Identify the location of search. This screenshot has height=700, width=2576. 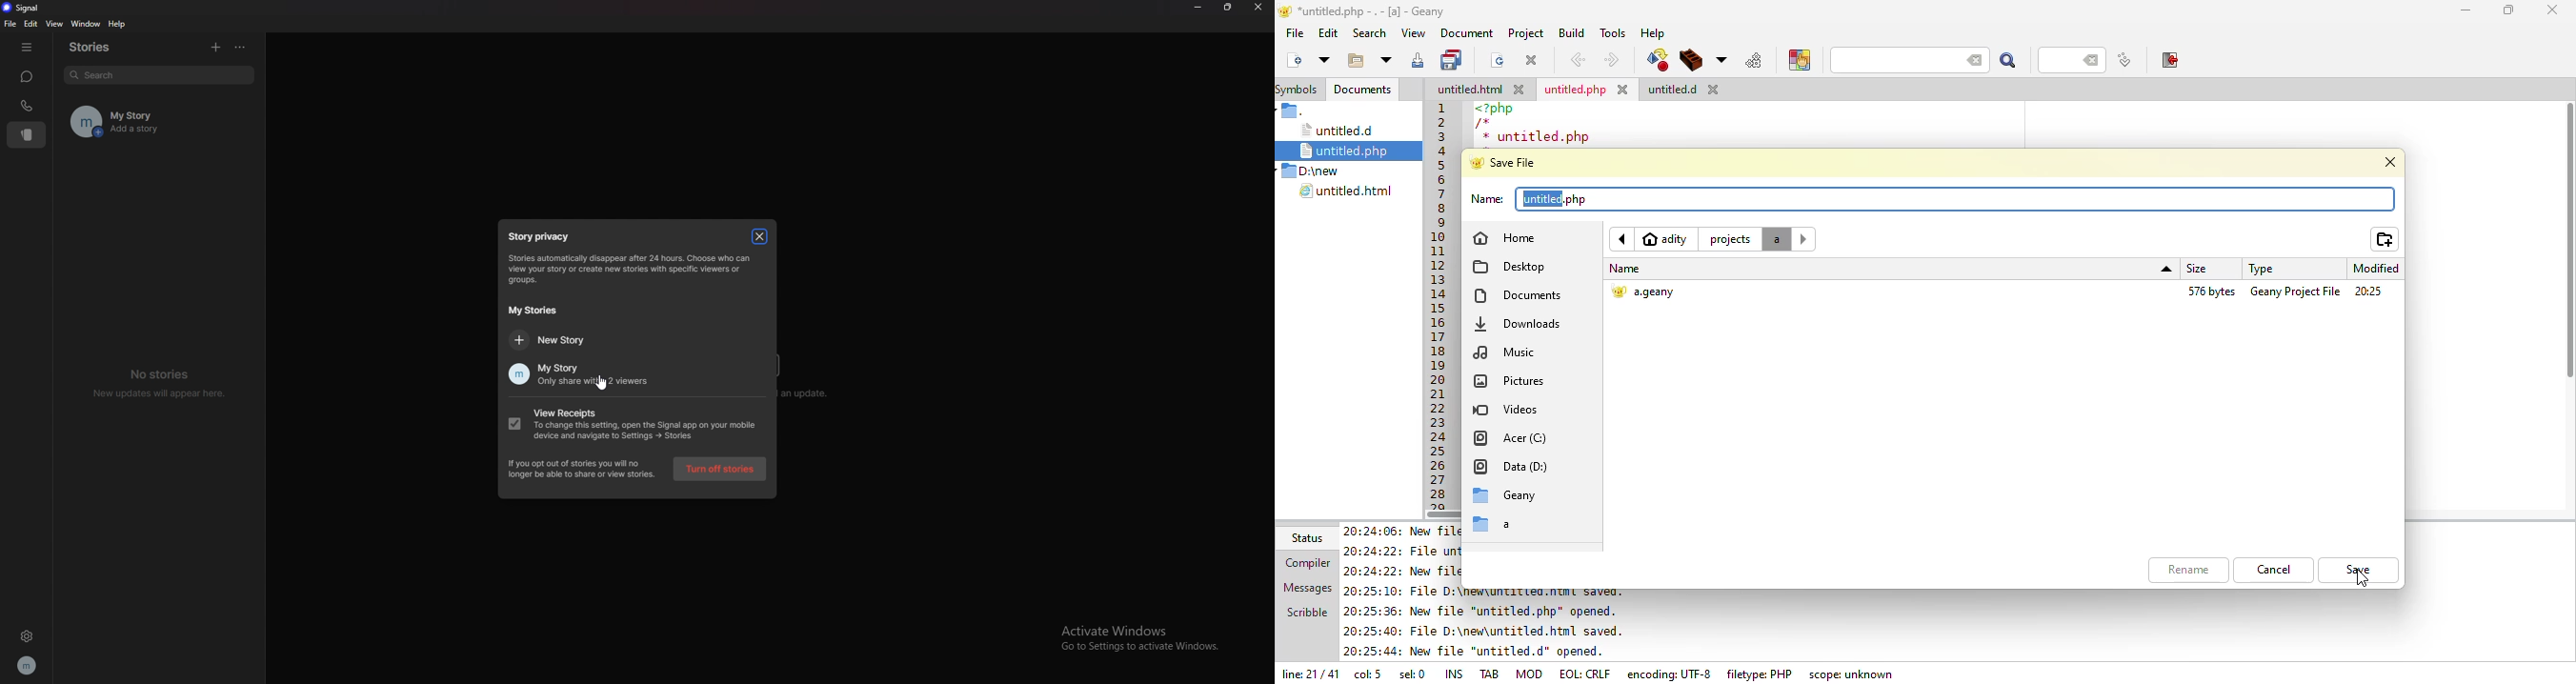
(159, 76).